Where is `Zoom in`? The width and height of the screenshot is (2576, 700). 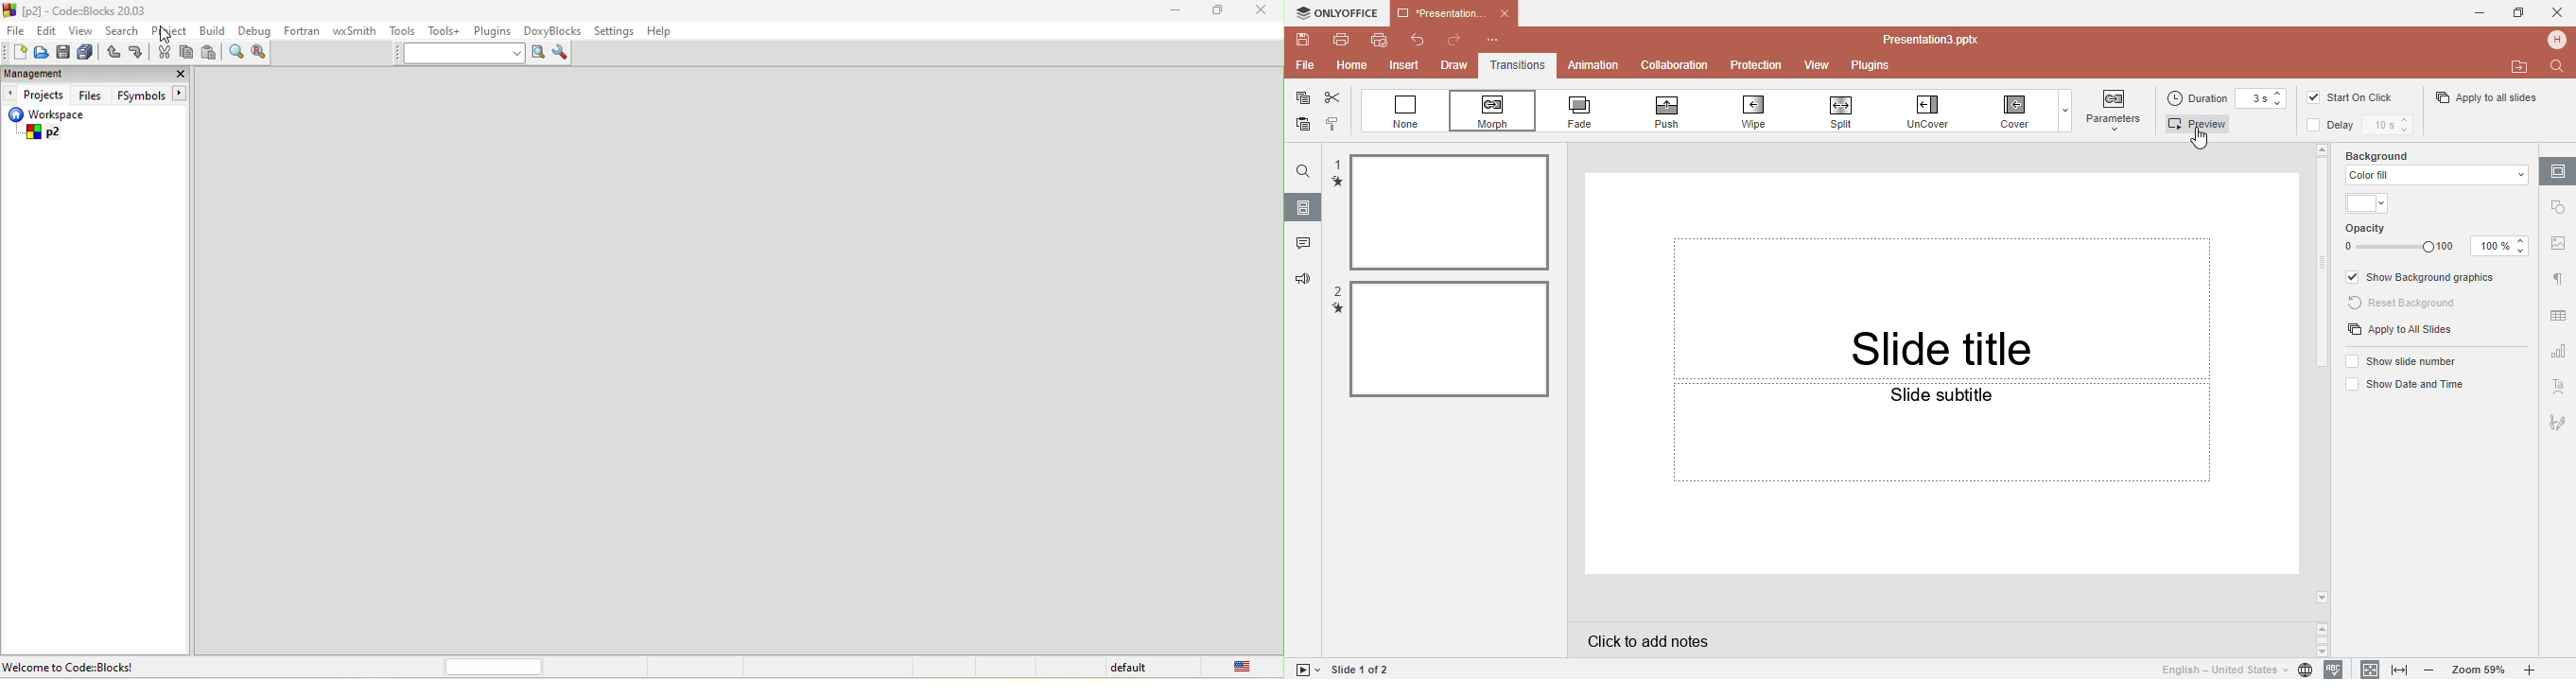
Zoom in is located at coordinates (2533, 670).